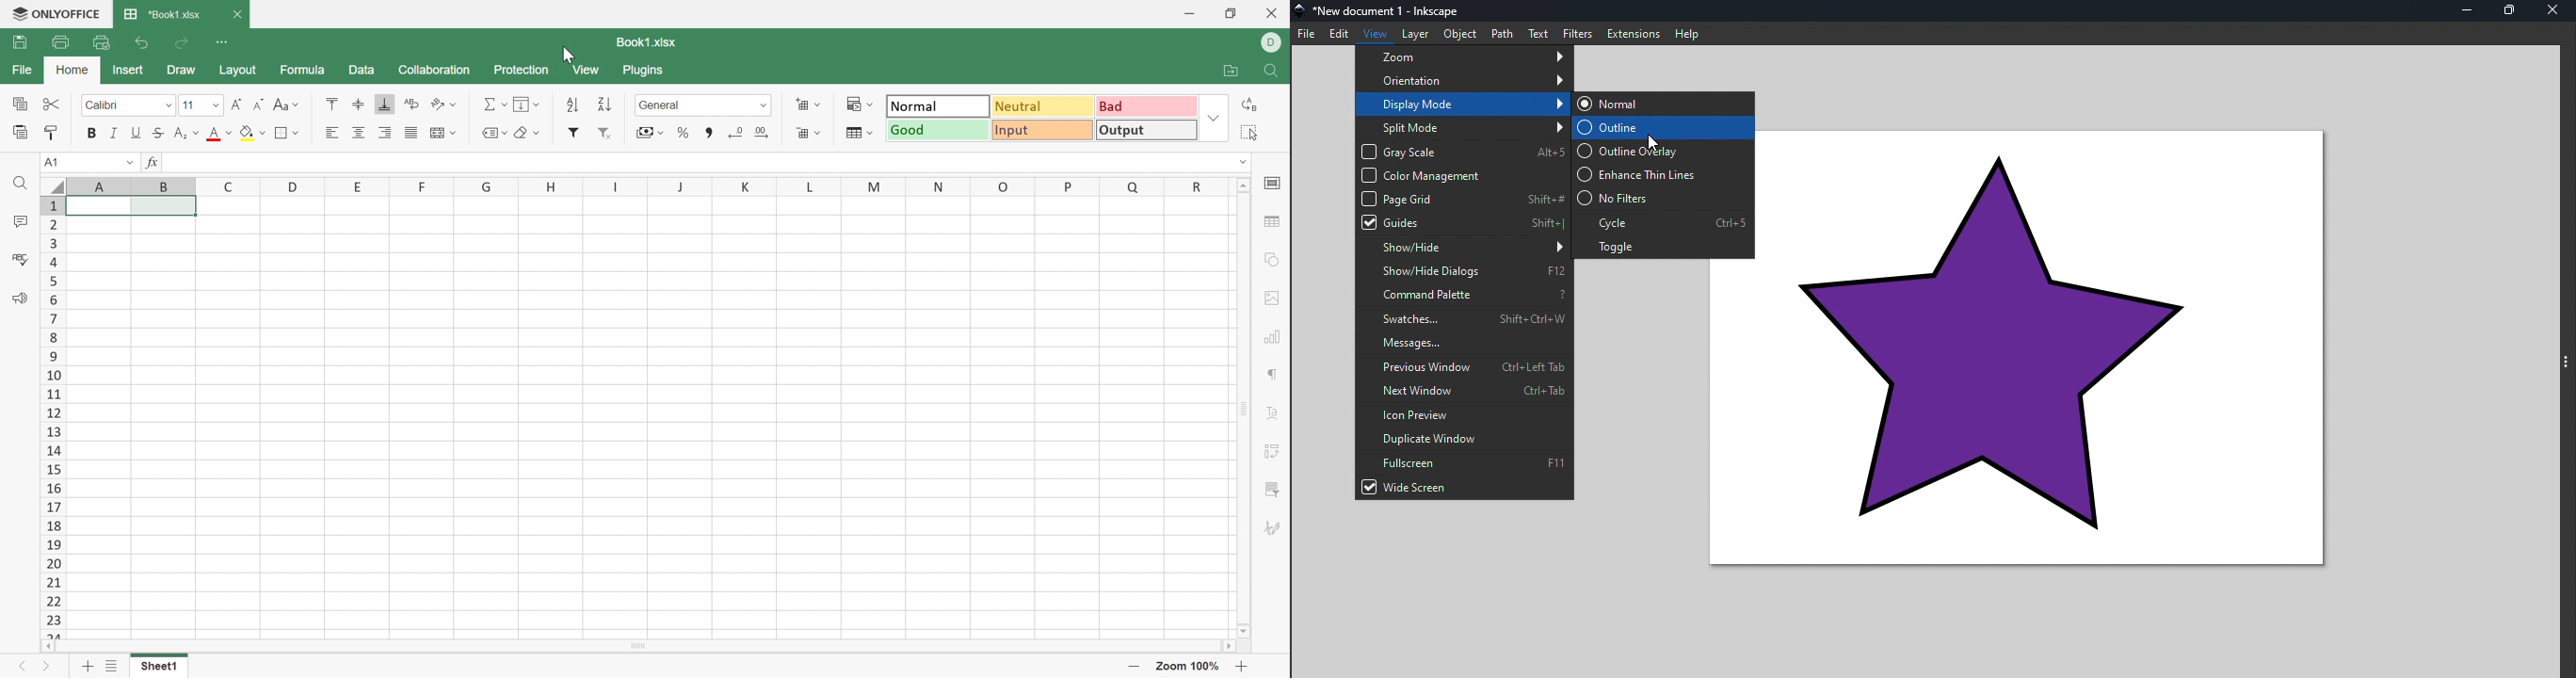  I want to click on Comments, so click(22, 222).